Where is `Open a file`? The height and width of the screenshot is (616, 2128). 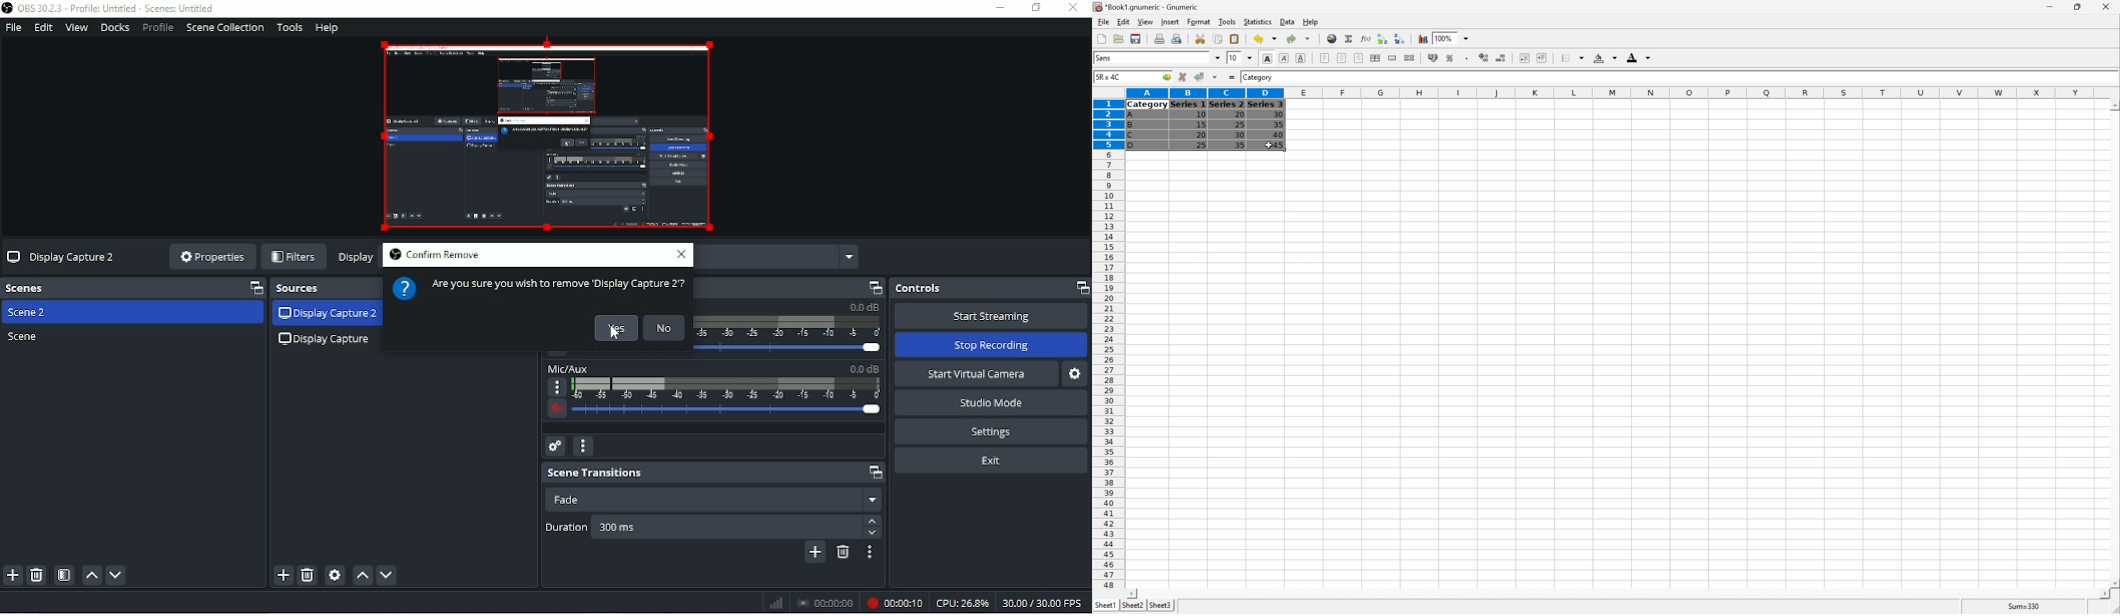
Open a file is located at coordinates (1118, 39).